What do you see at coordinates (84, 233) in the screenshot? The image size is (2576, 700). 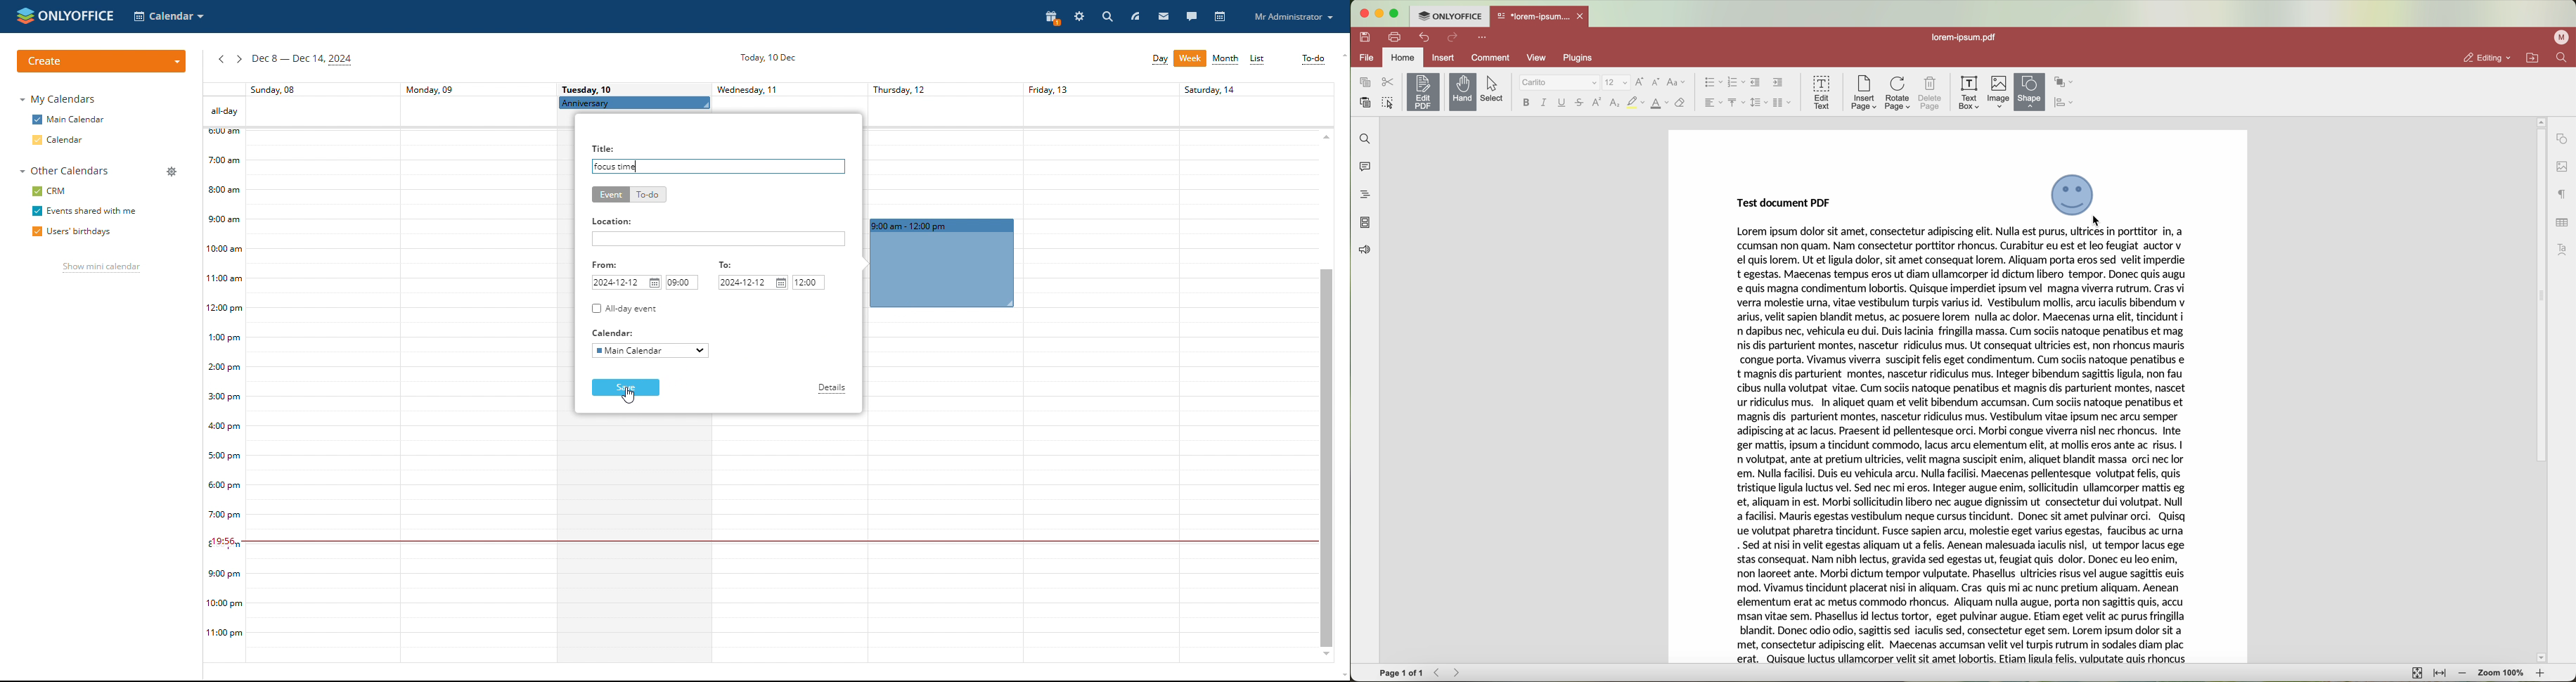 I see `users' birthdays` at bounding box center [84, 233].